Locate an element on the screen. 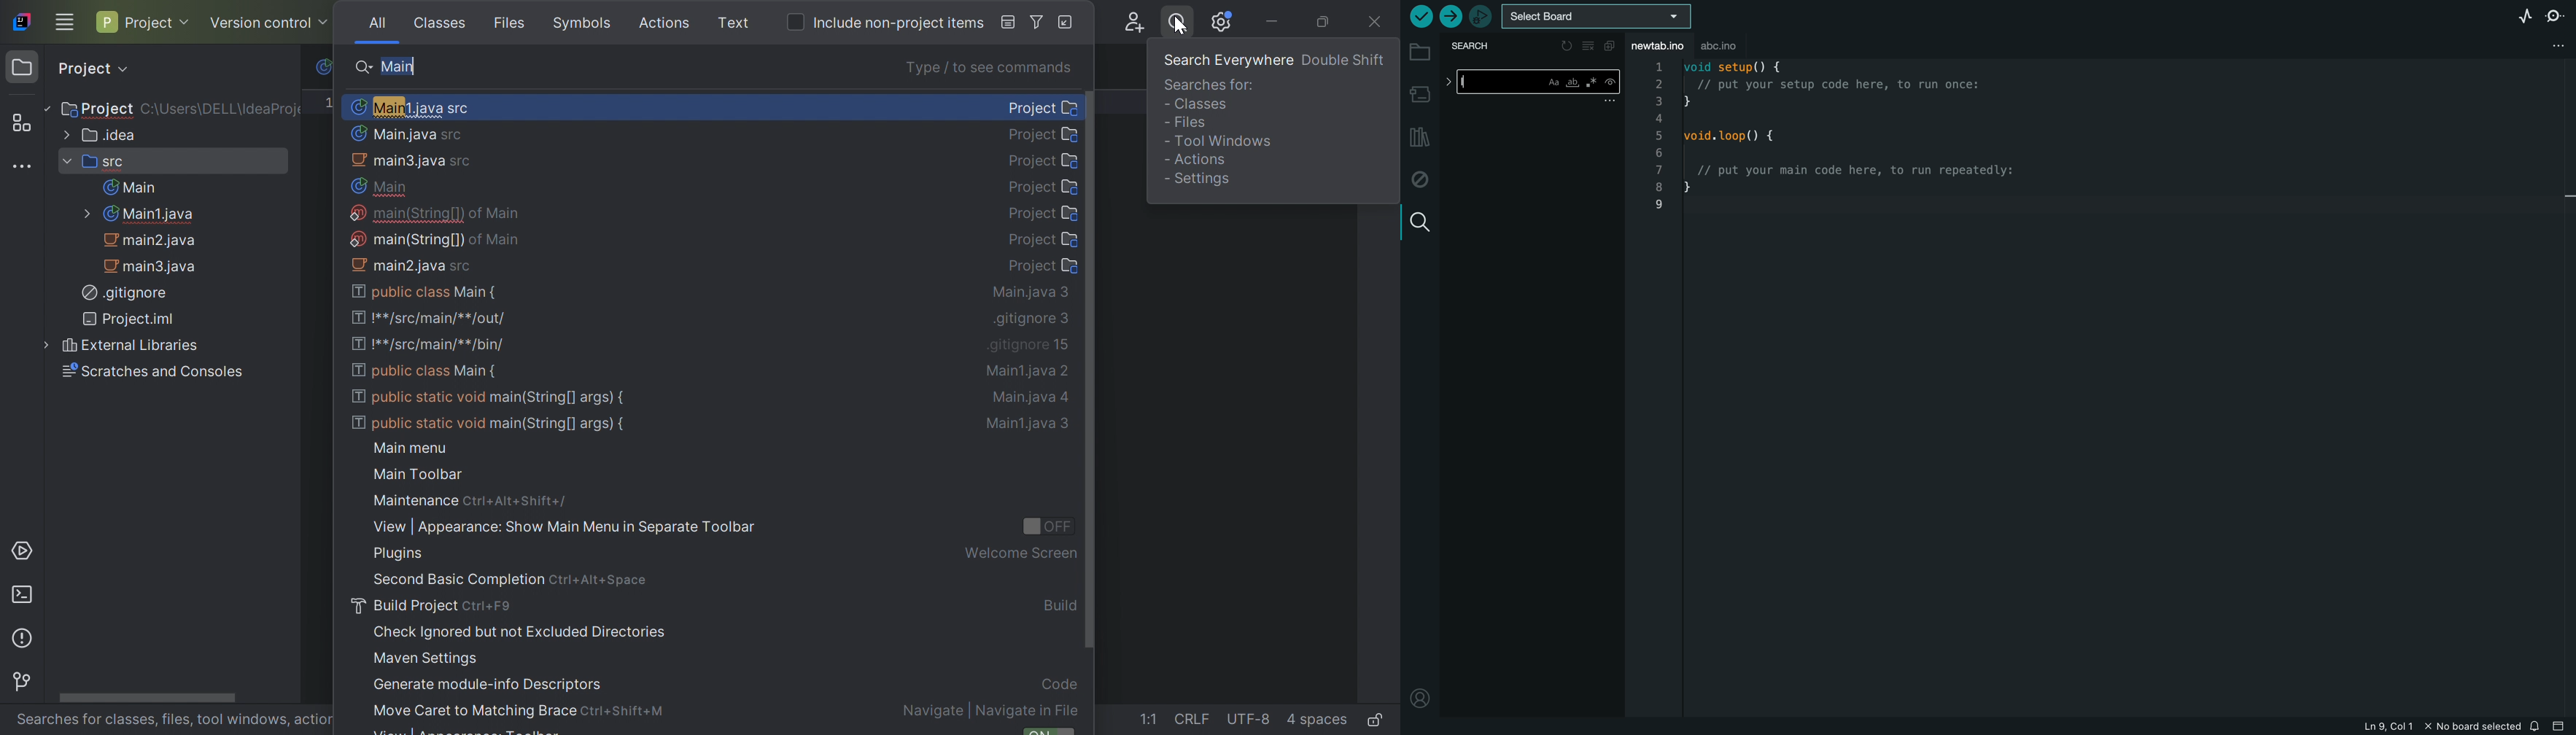 The width and height of the screenshot is (2576, 756). verify is located at coordinates (1420, 17).